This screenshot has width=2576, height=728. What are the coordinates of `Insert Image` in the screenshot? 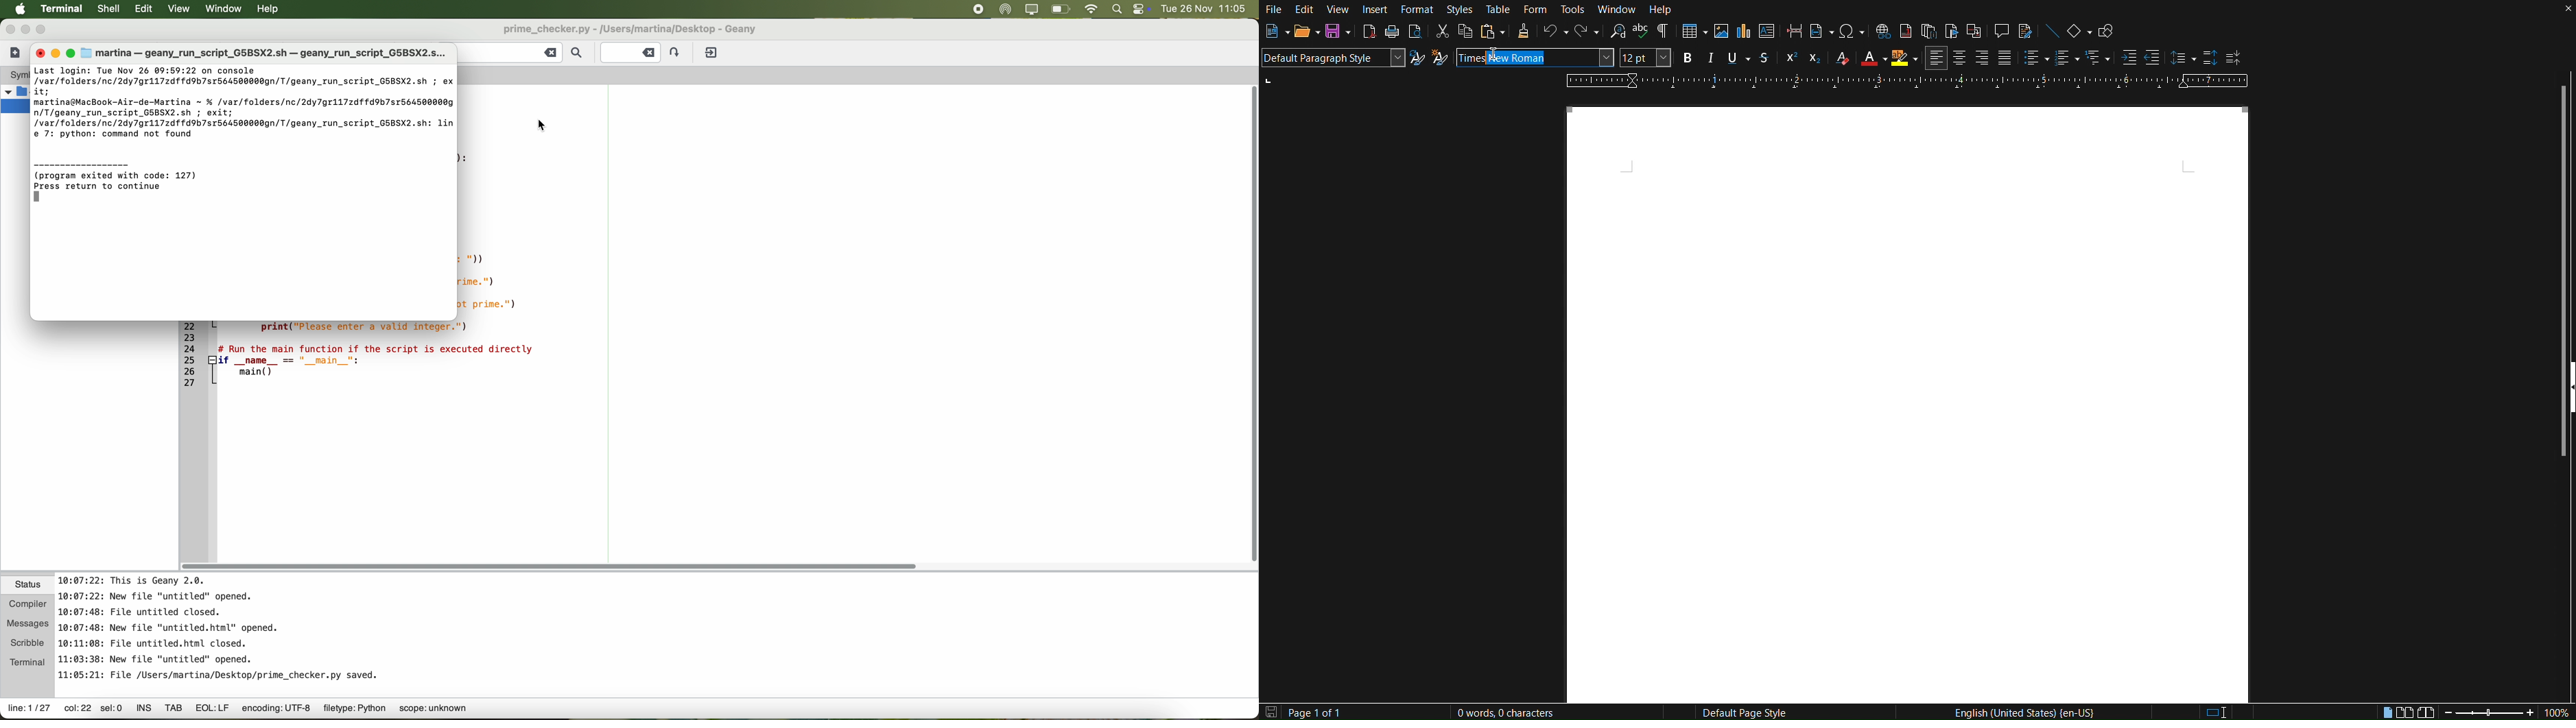 It's located at (1721, 32).